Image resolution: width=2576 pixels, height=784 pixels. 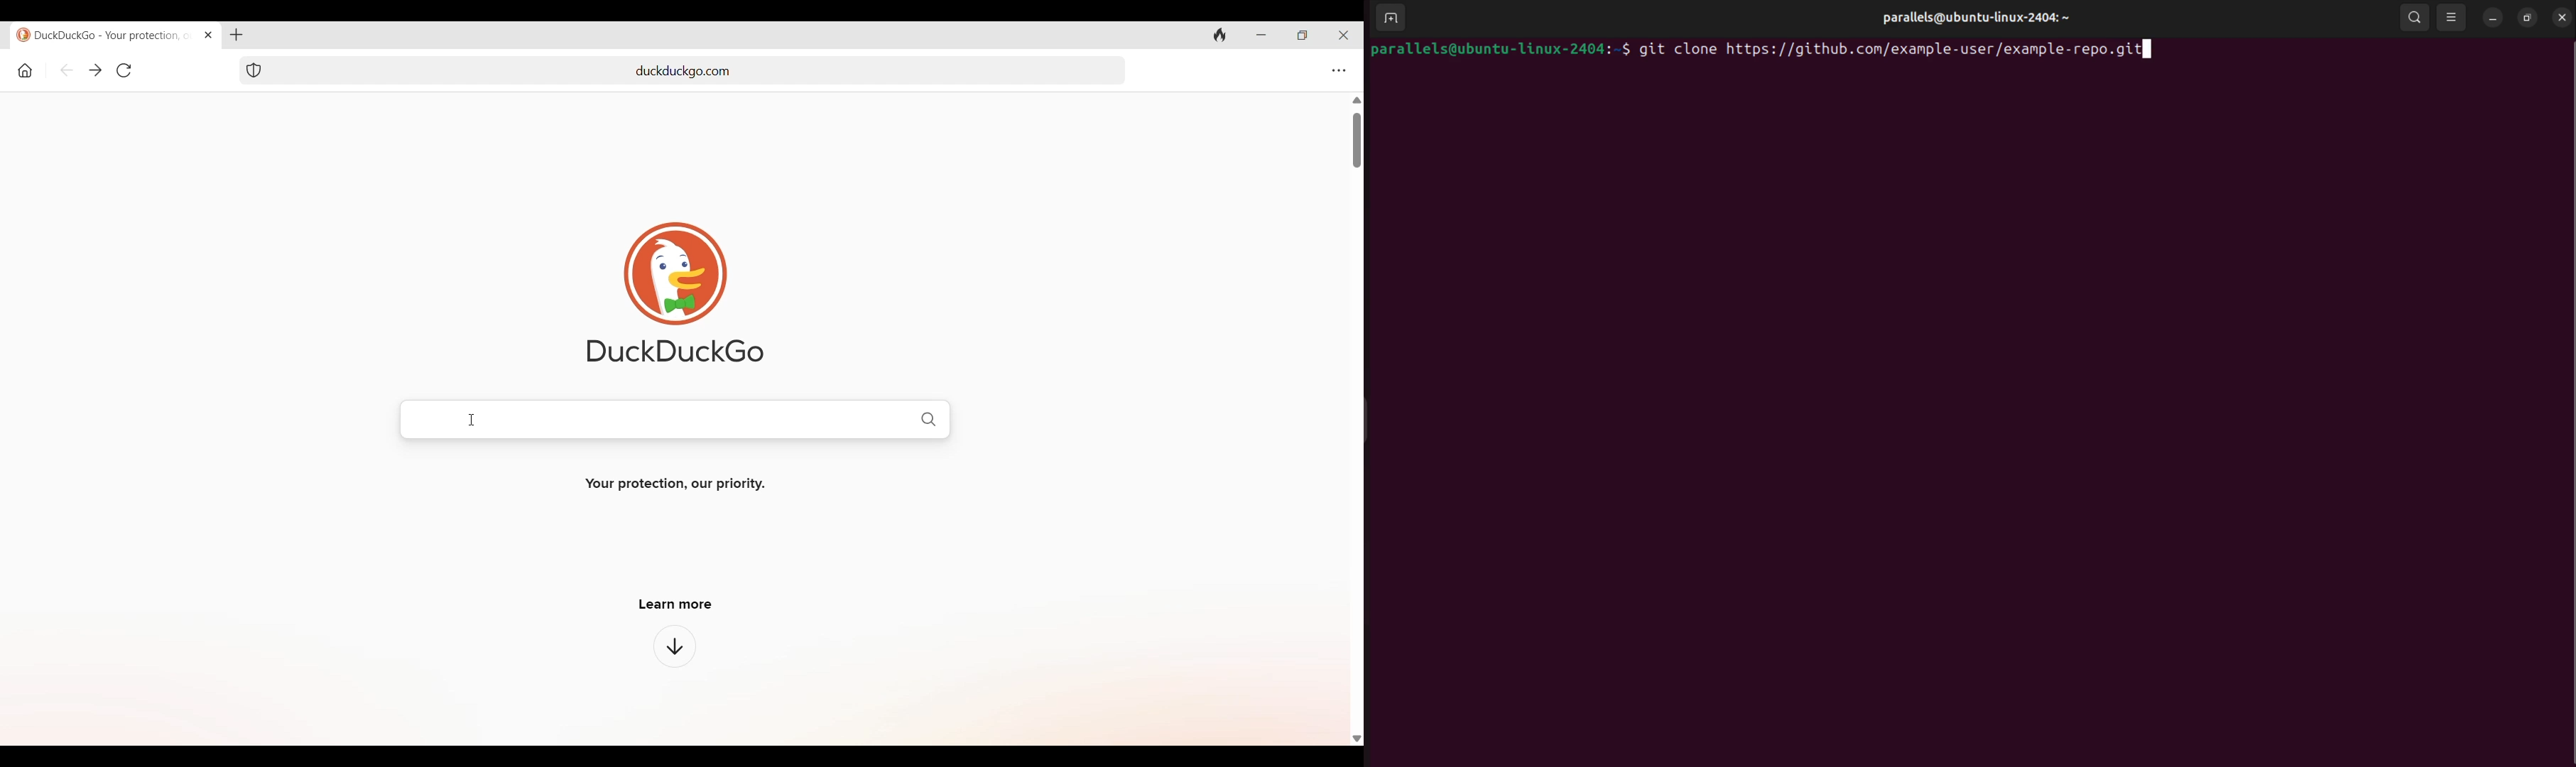 I want to click on Go backward, so click(x=94, y=70).